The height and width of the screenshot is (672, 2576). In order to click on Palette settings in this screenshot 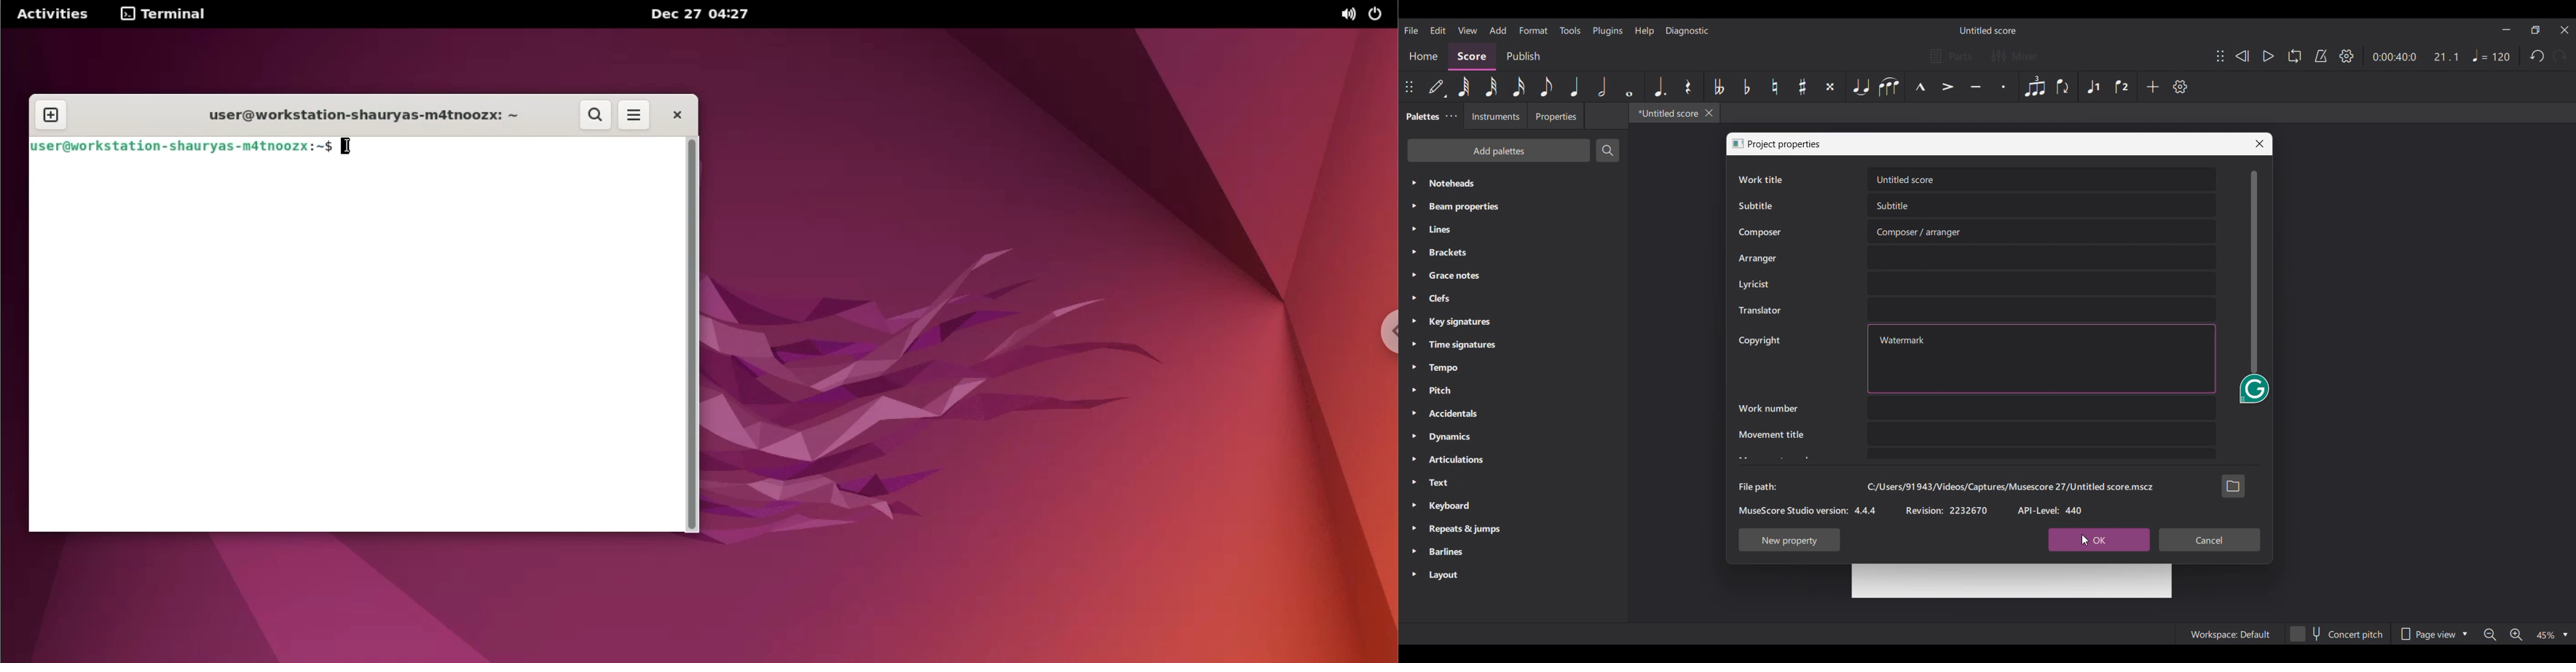, I will do `click(1452, 116)`.